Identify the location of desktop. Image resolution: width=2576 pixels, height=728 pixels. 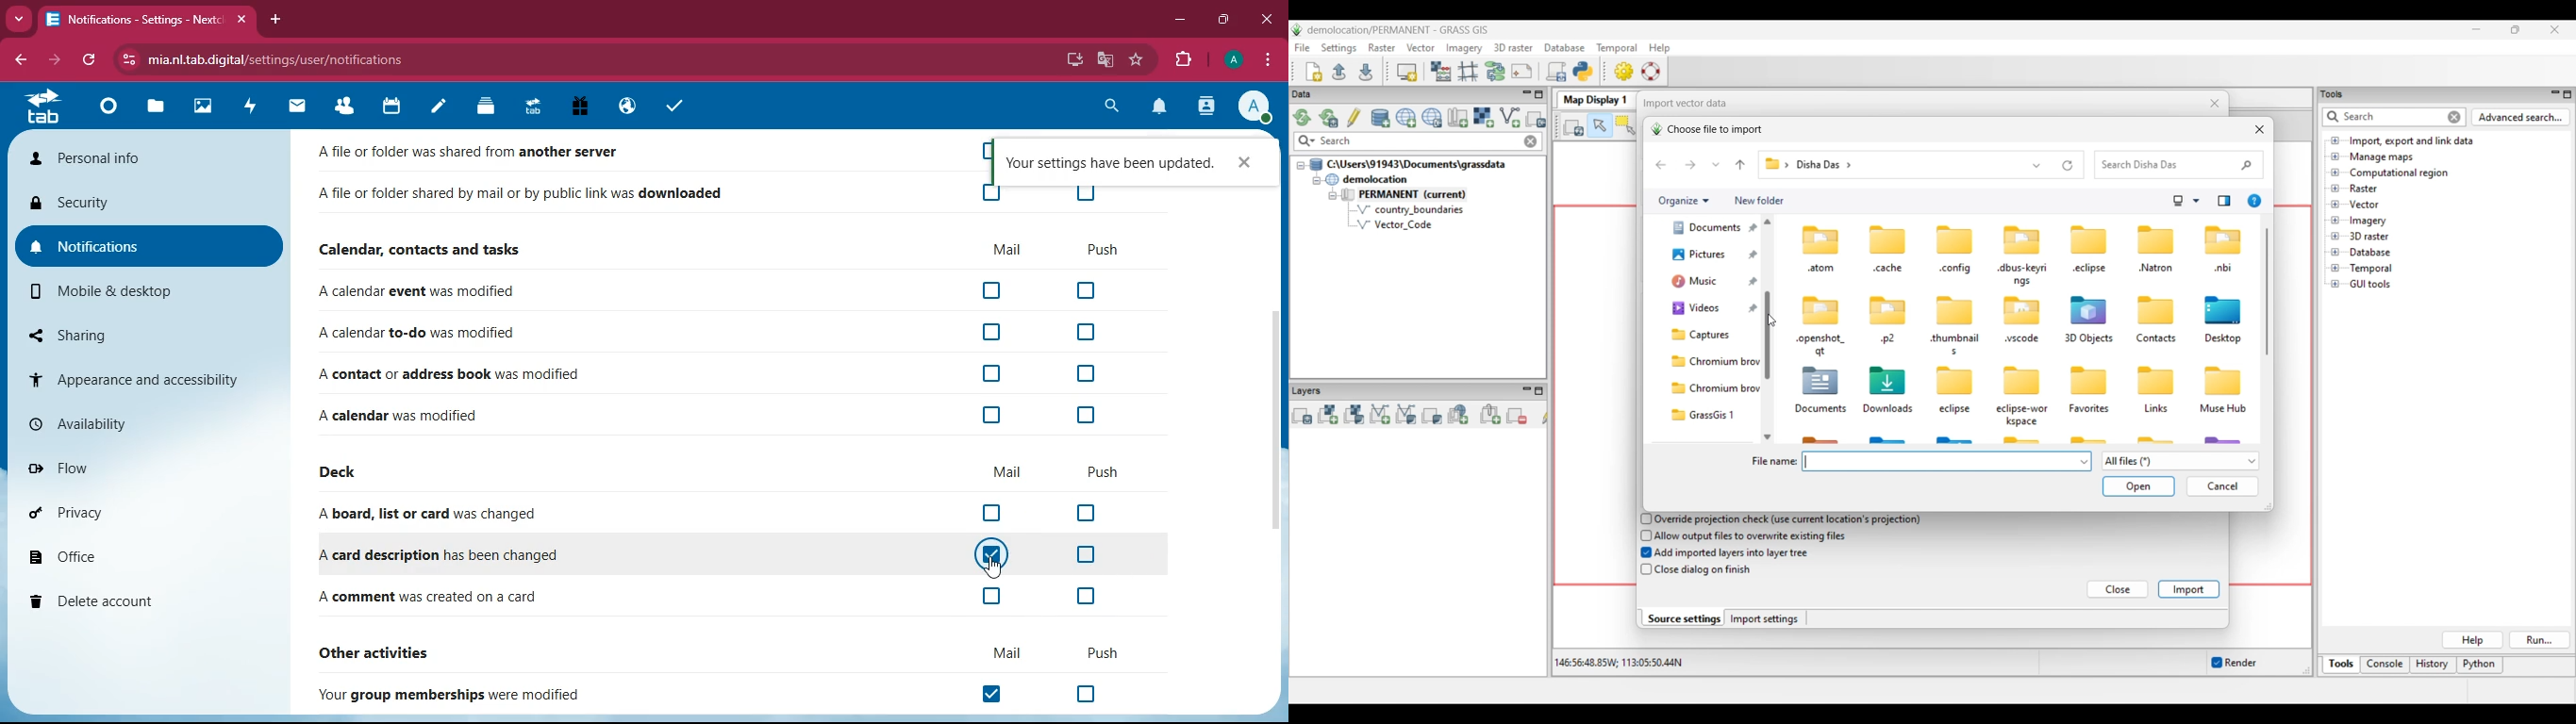
(1073, 61).